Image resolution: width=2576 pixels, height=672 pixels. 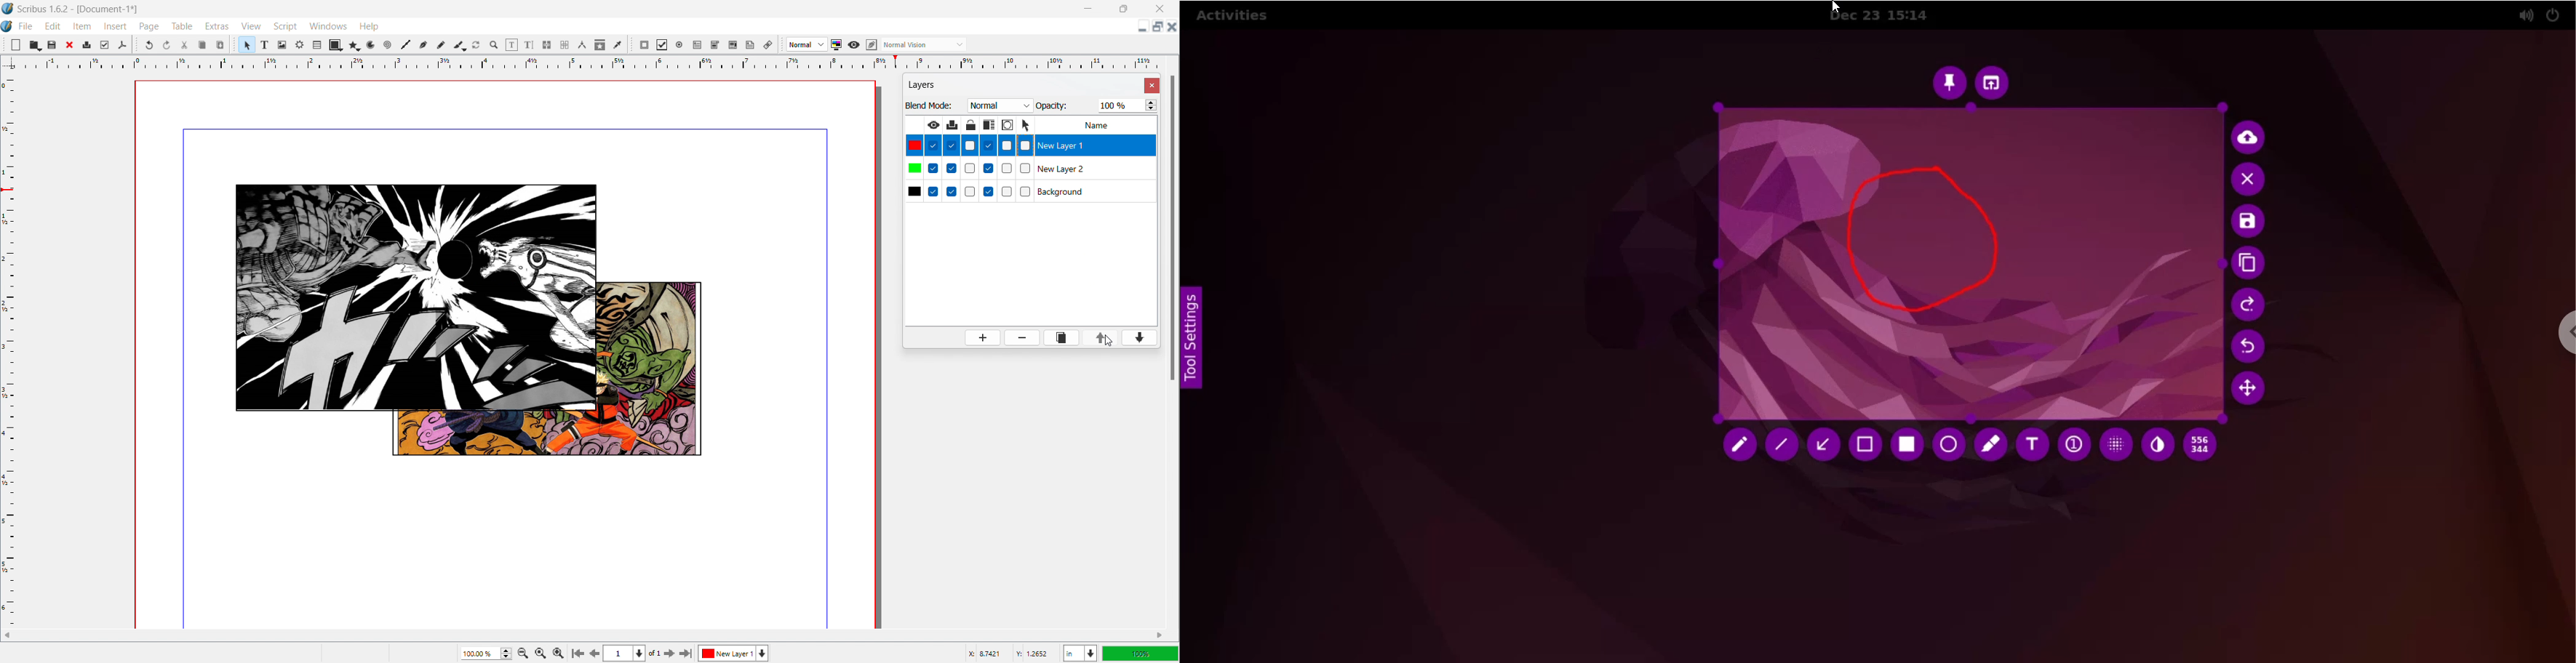 I want to click on image frame, so click(x=283, y=45).